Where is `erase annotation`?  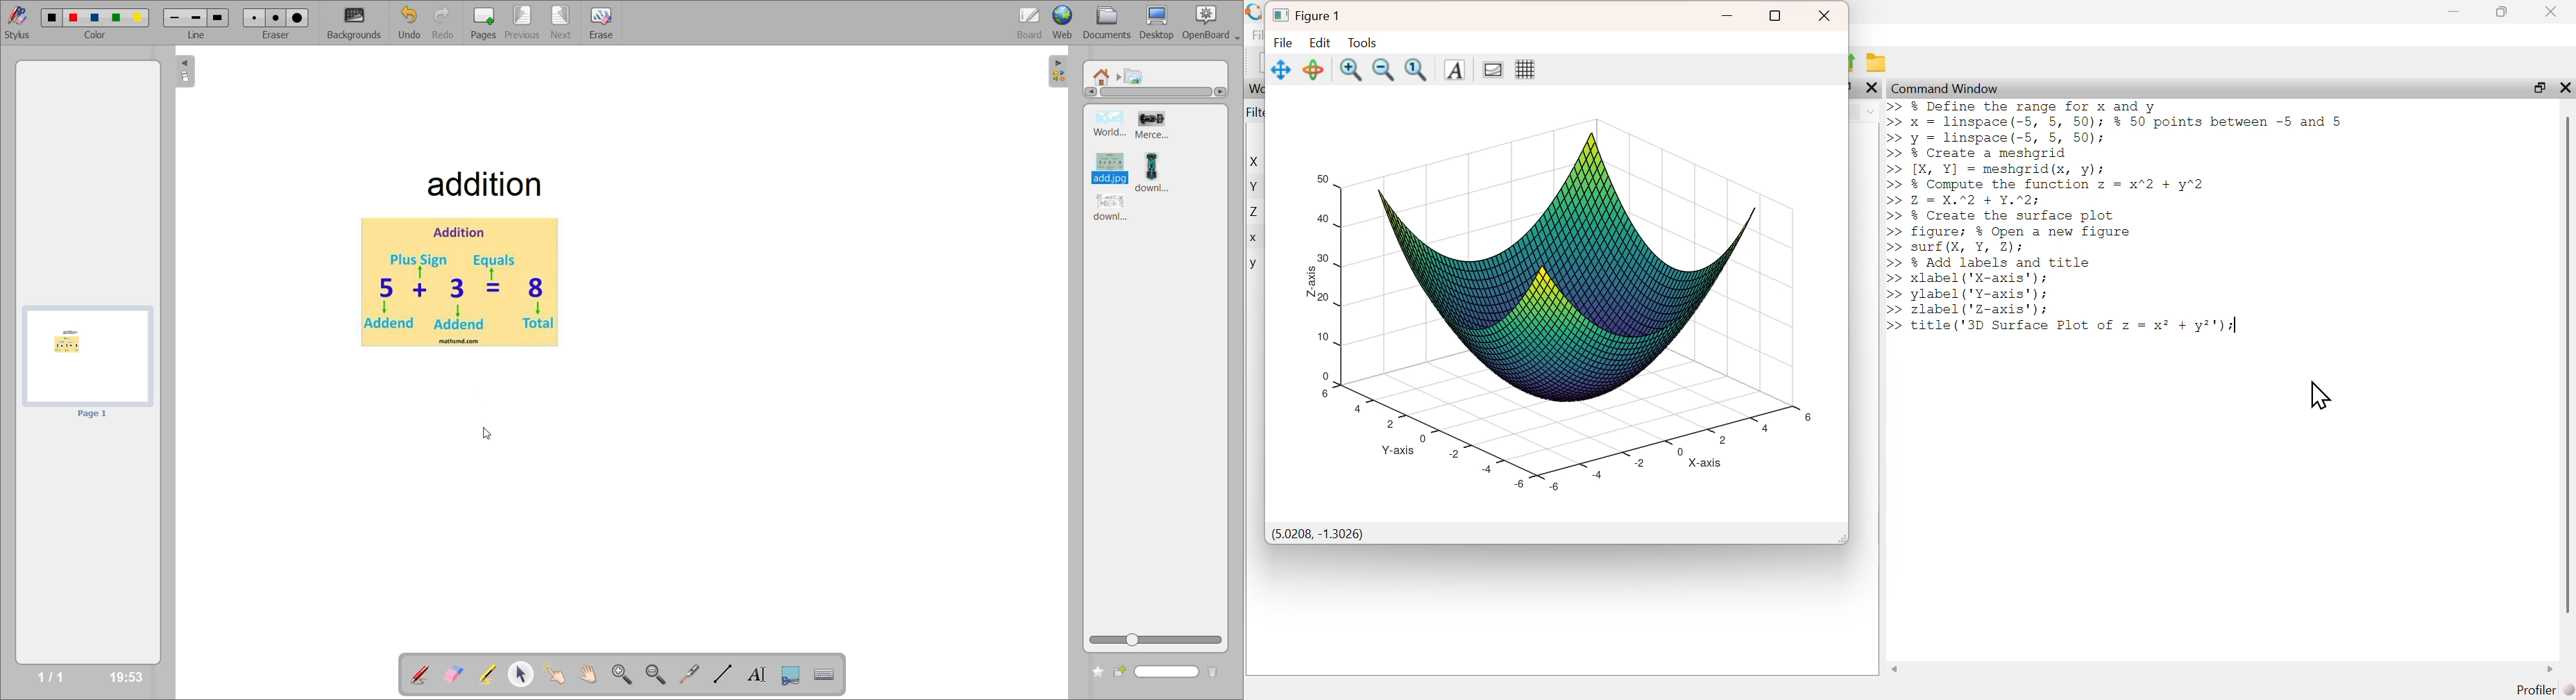 erase annotation is located at coordinates (455, 675).